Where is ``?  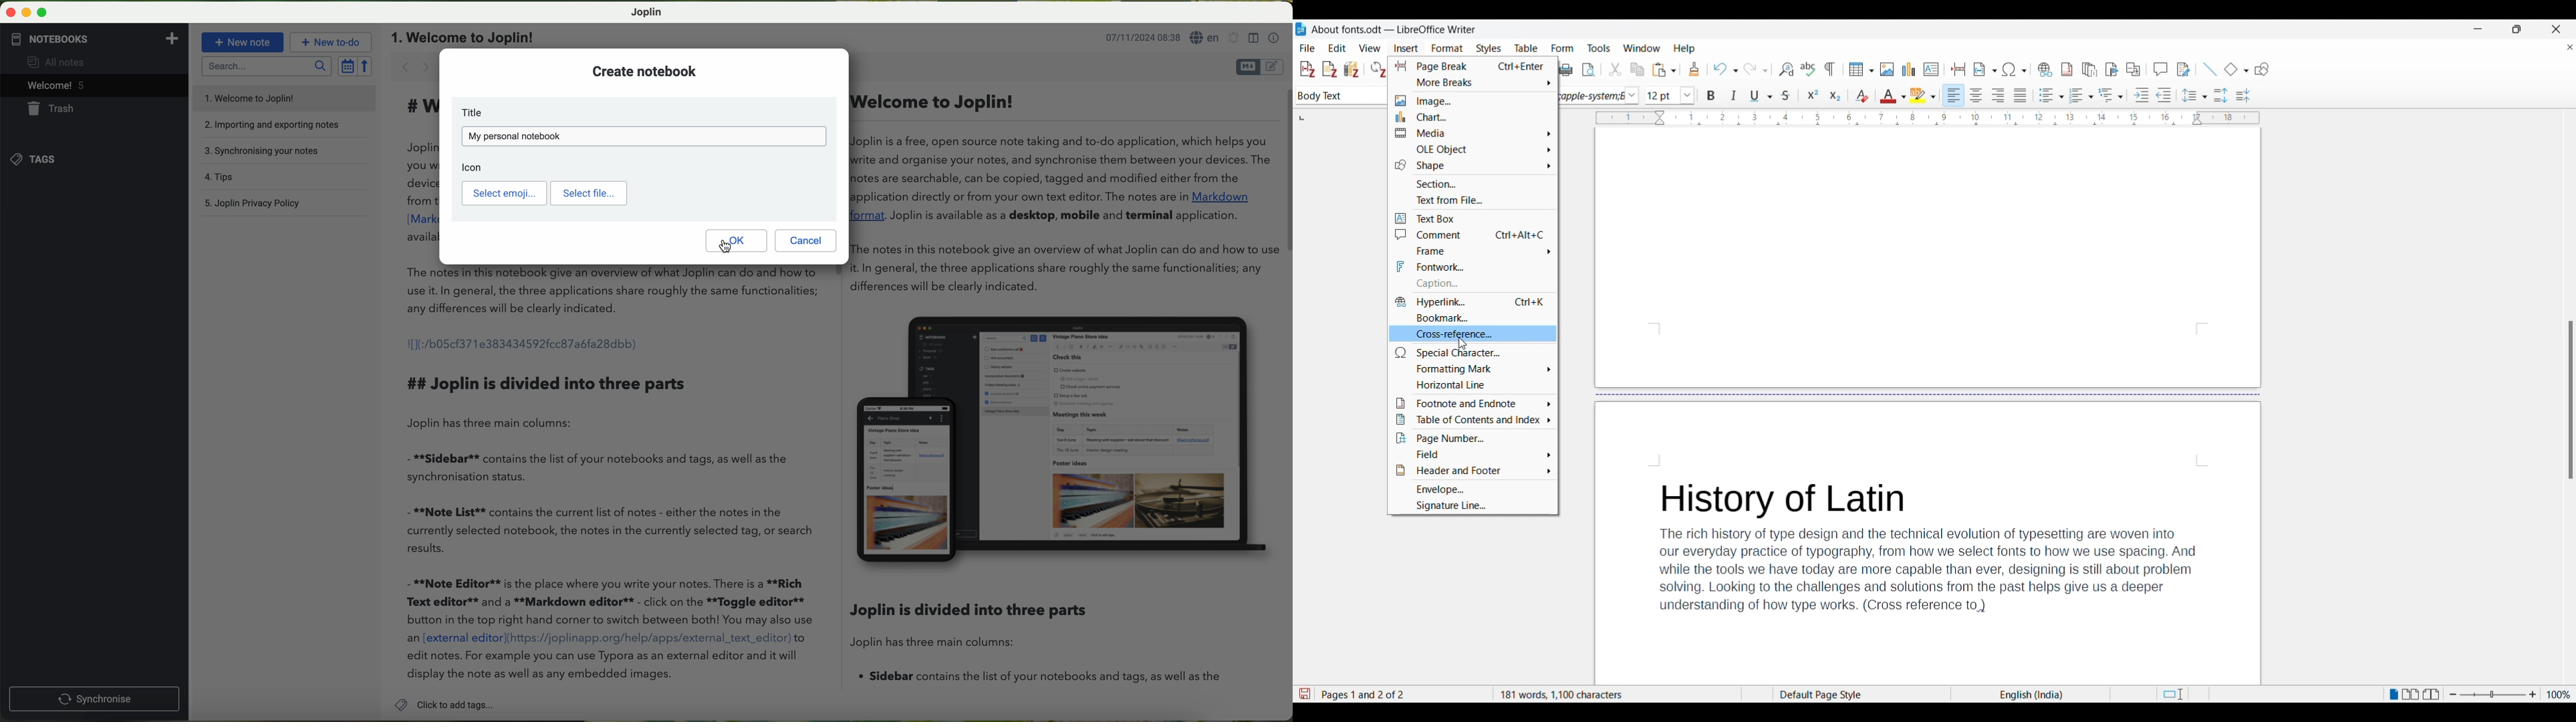  is located at coordinates (367, 66).